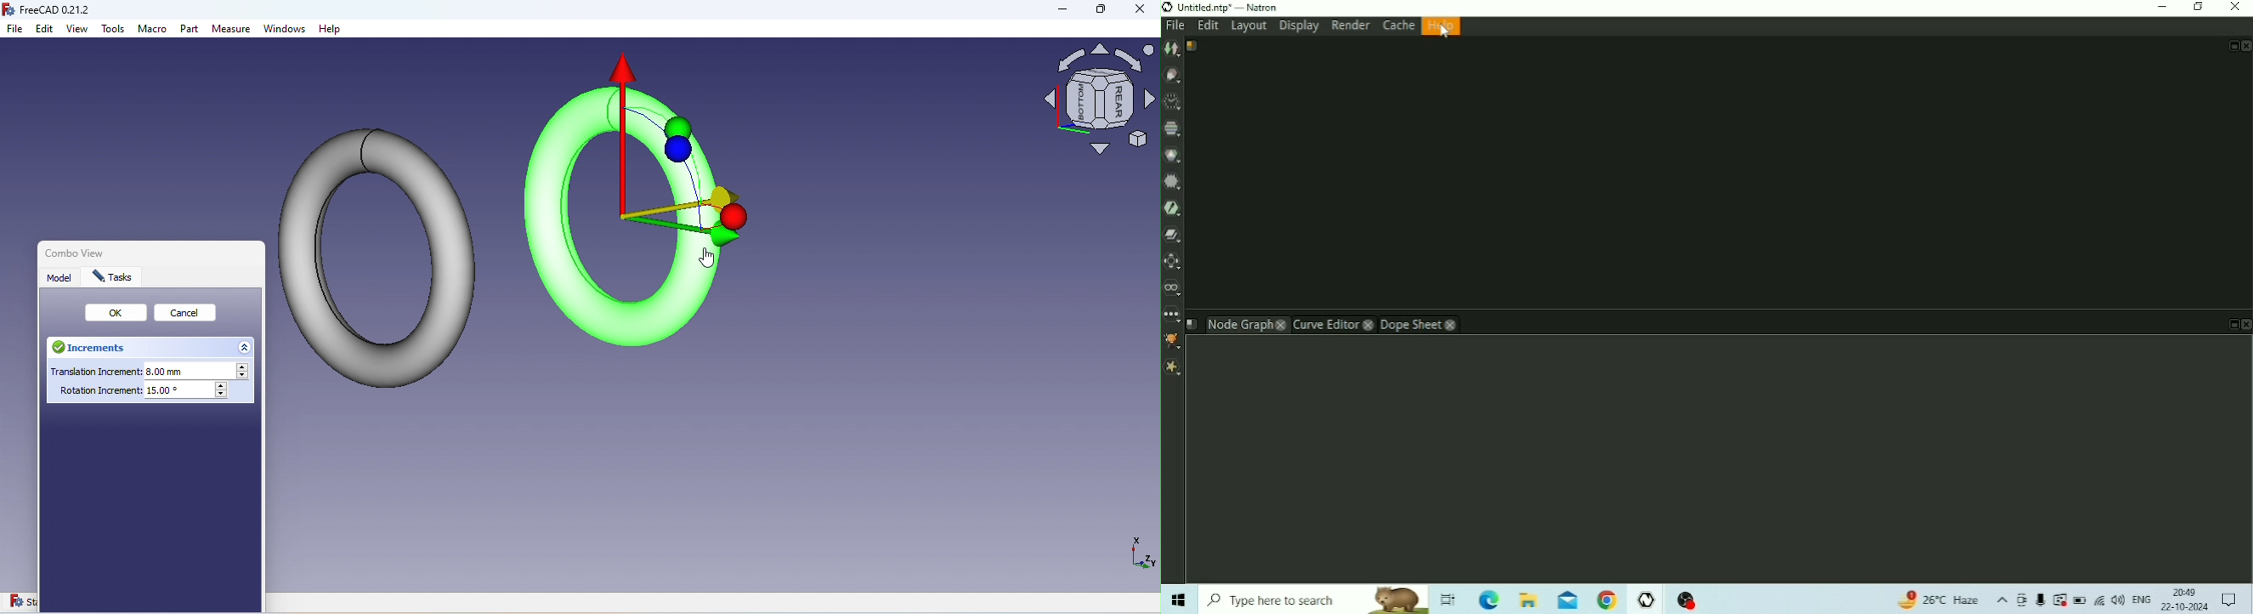 Image resolution: width=2268 pixels, height=616 pixels. I want to click on Cancel, so click(190, 315).